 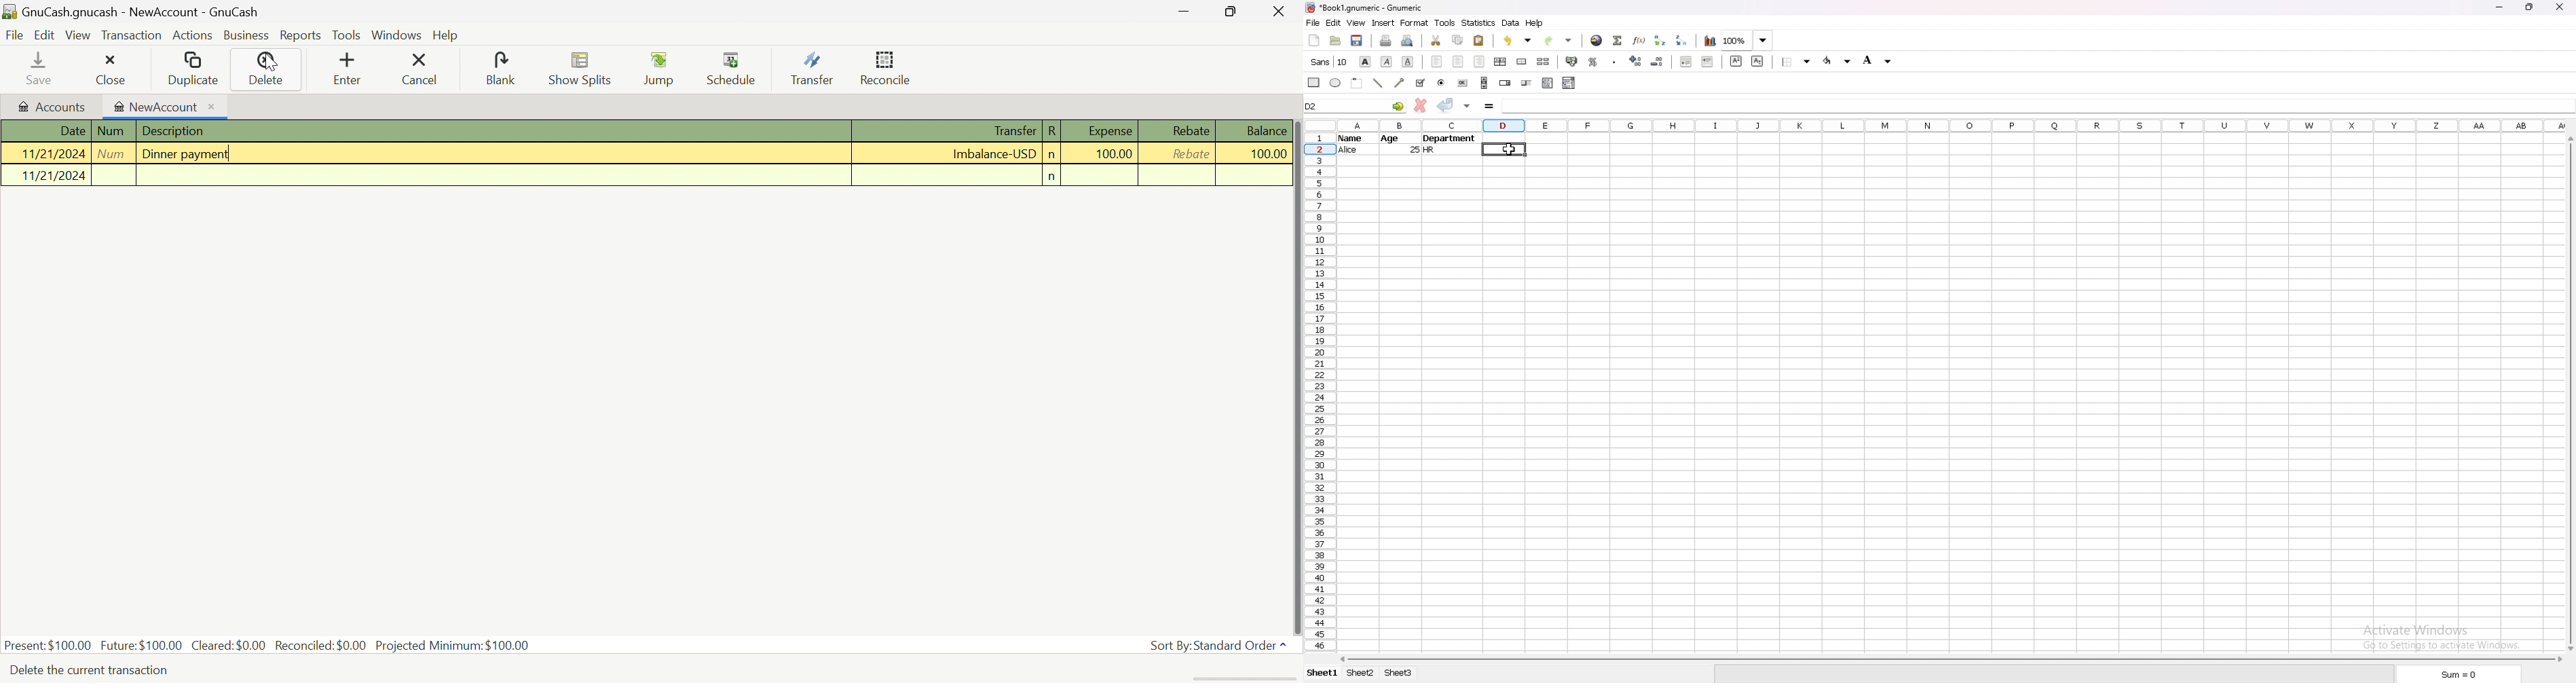 What do you see at coordinates (1569, 82) in the screenshot?
I see `combo box` at bounding box center [1569, 82].